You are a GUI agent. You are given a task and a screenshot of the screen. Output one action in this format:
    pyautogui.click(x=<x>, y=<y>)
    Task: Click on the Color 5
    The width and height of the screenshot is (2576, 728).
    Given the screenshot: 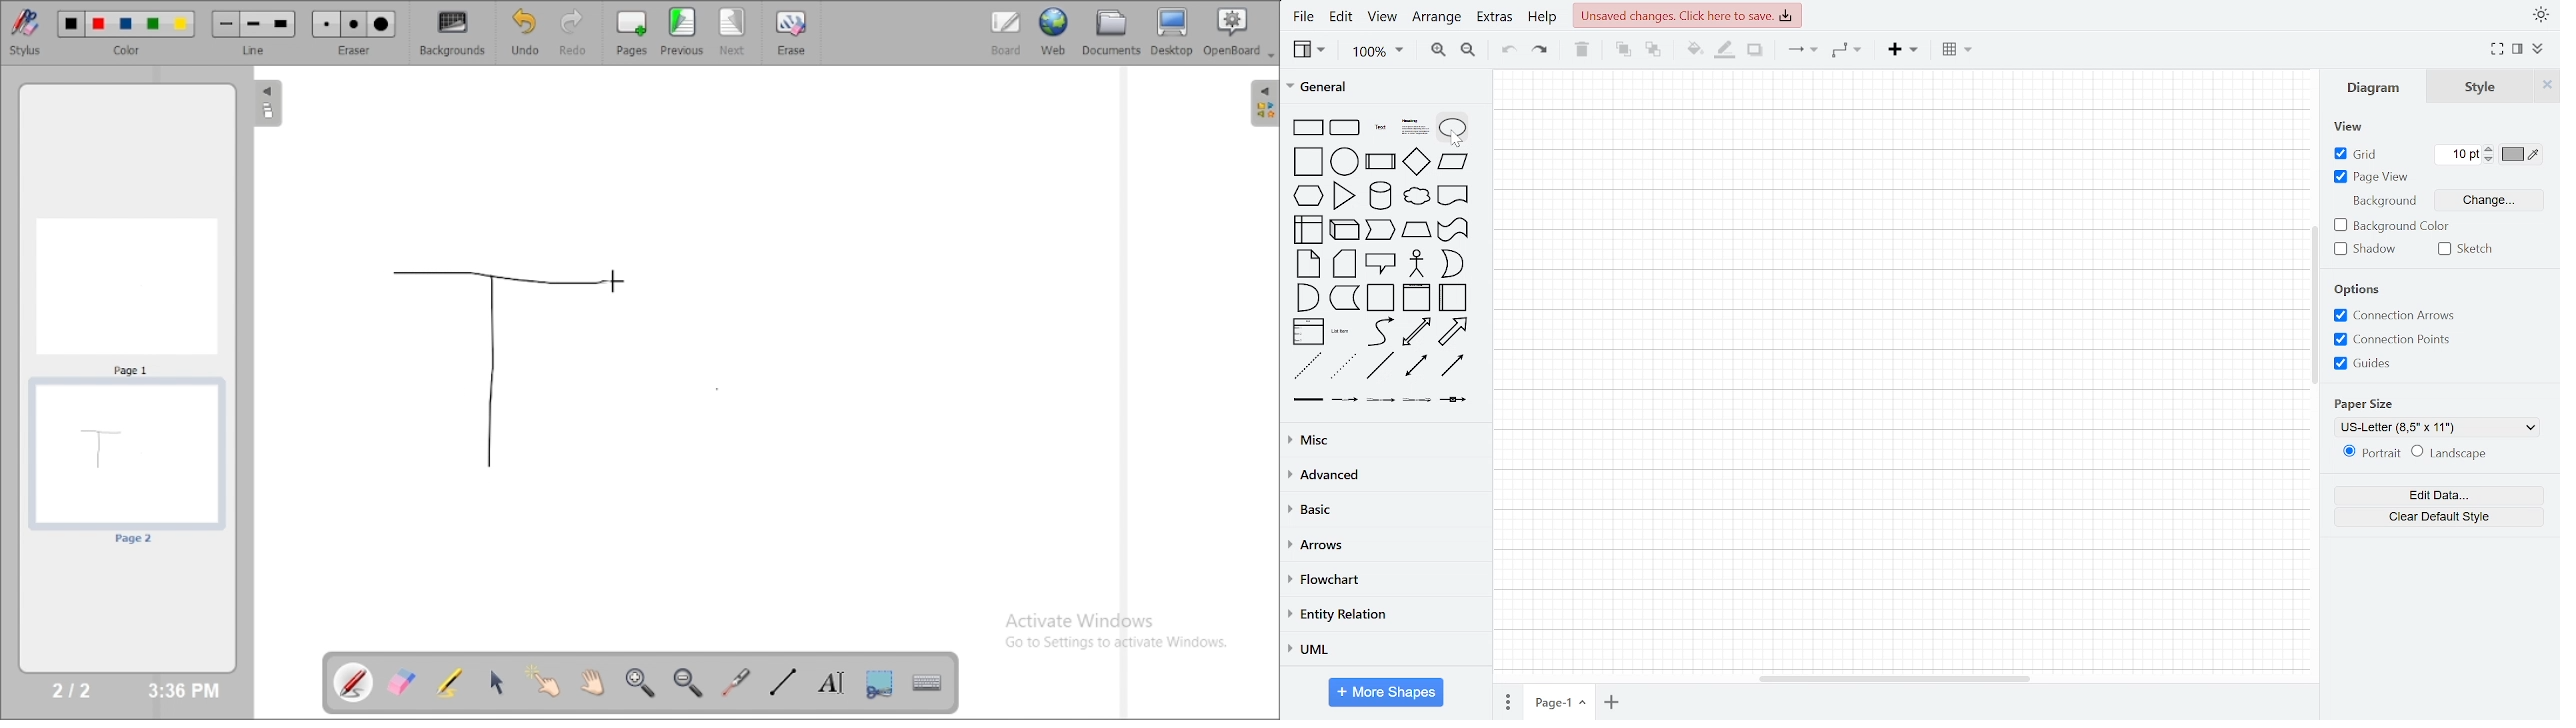 What is the action you would take?
    pyautogui.click(x=181, y=24)
    